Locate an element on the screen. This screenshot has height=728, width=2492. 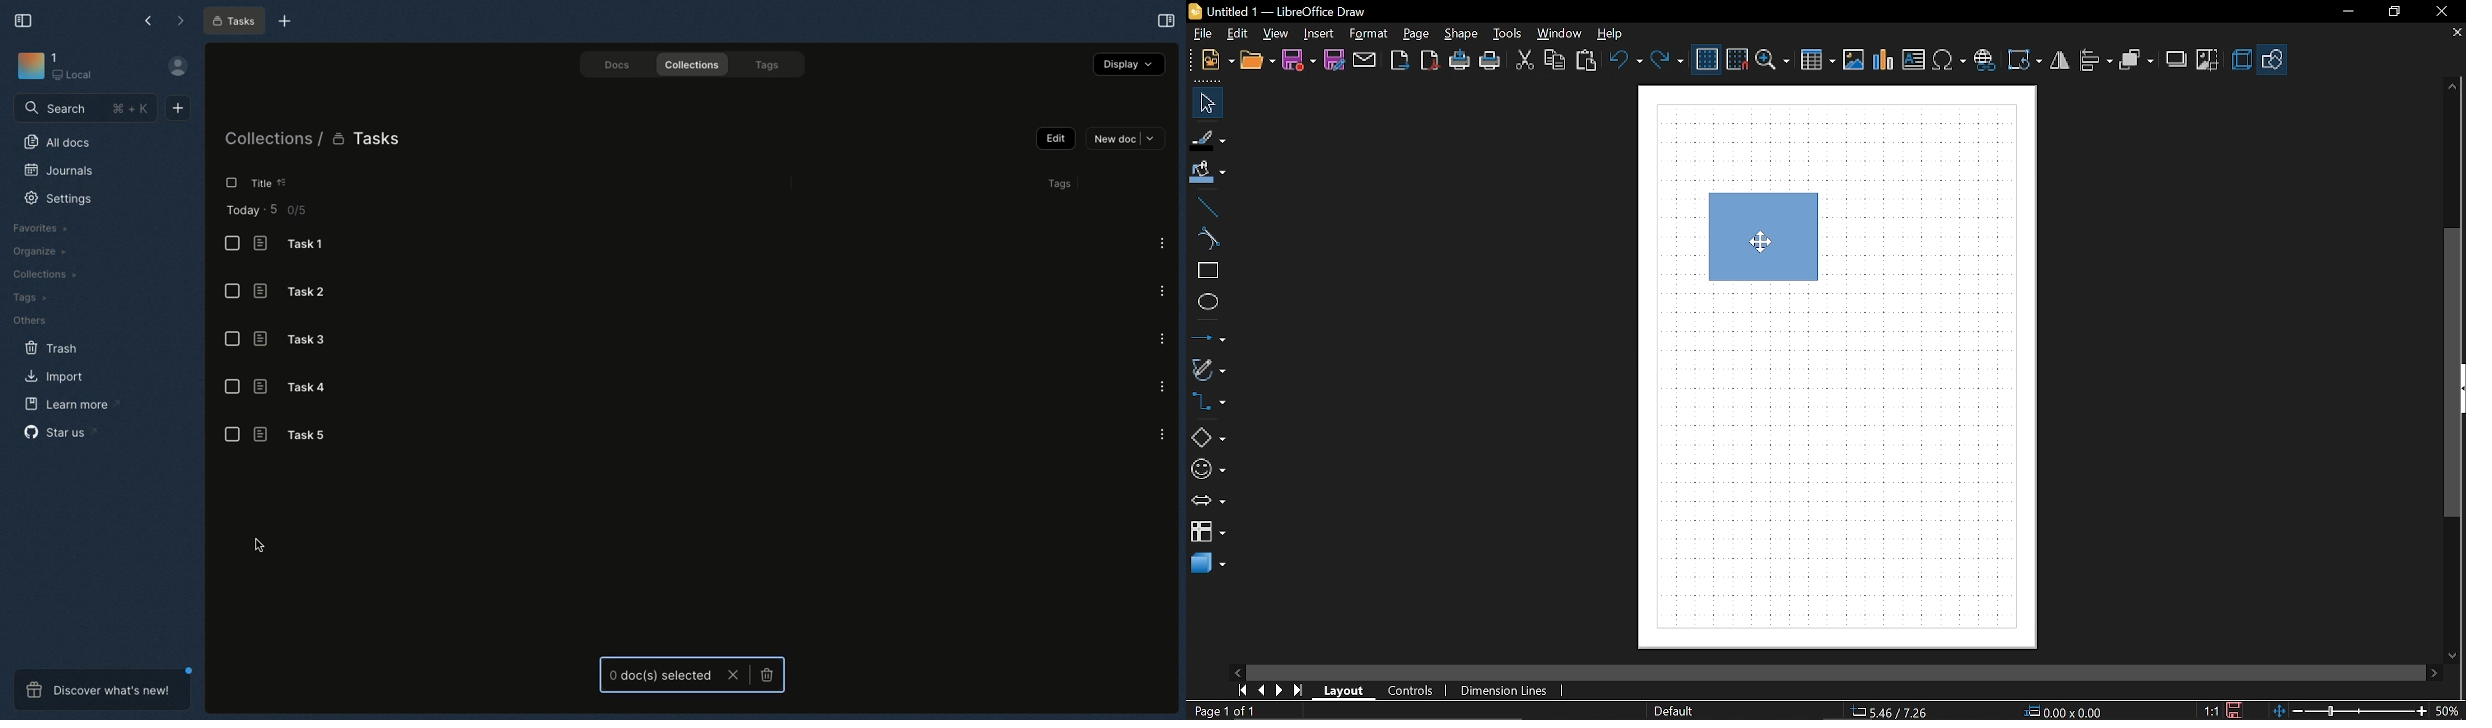
New document is located at coordinates (178, 109).